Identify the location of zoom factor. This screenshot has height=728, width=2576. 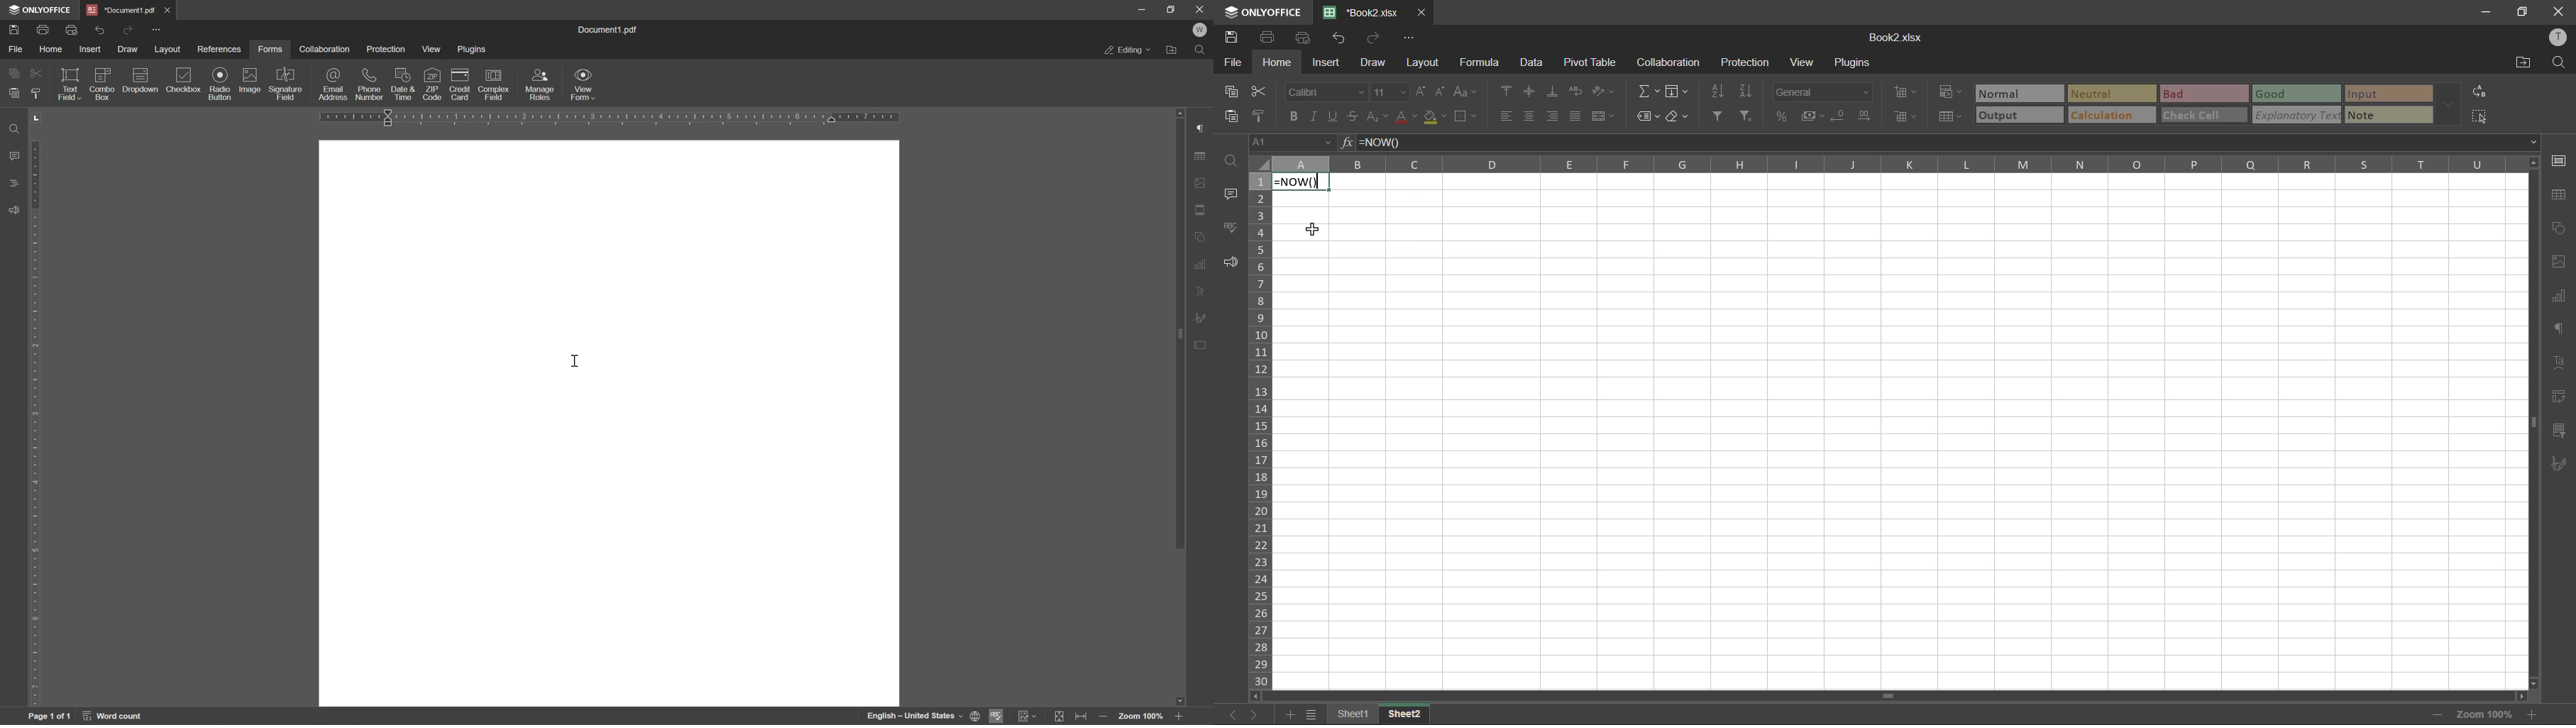
(2489, 712).